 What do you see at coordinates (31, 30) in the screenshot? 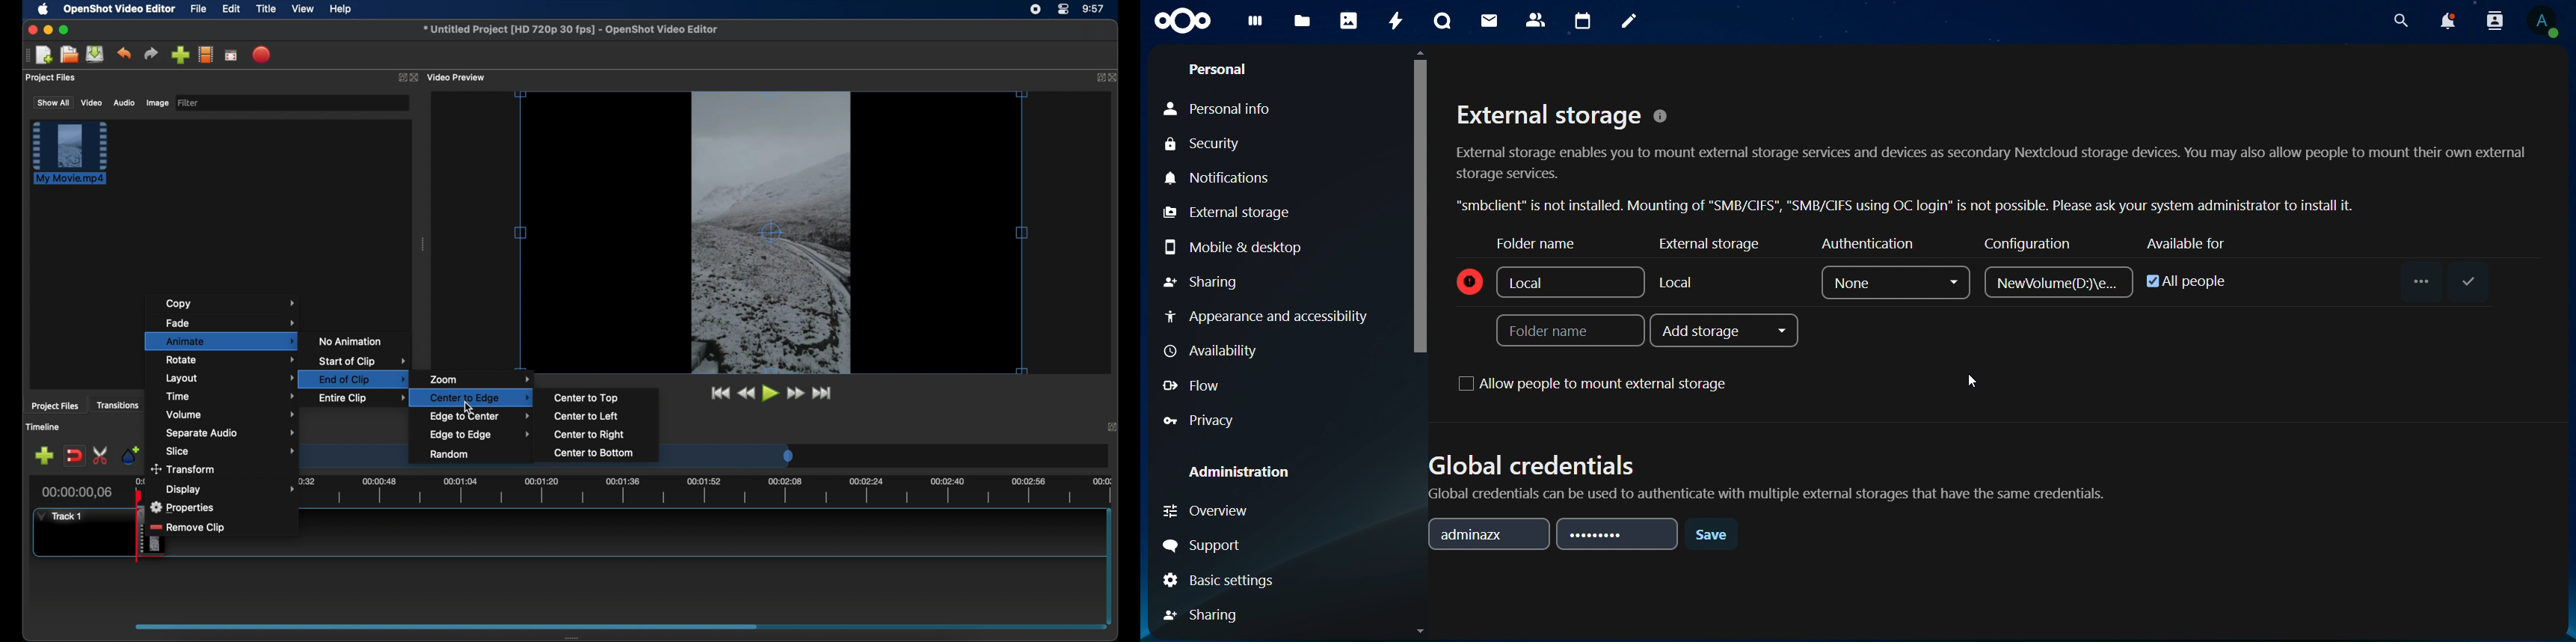
I see `close` at bounding box center [31, 30].